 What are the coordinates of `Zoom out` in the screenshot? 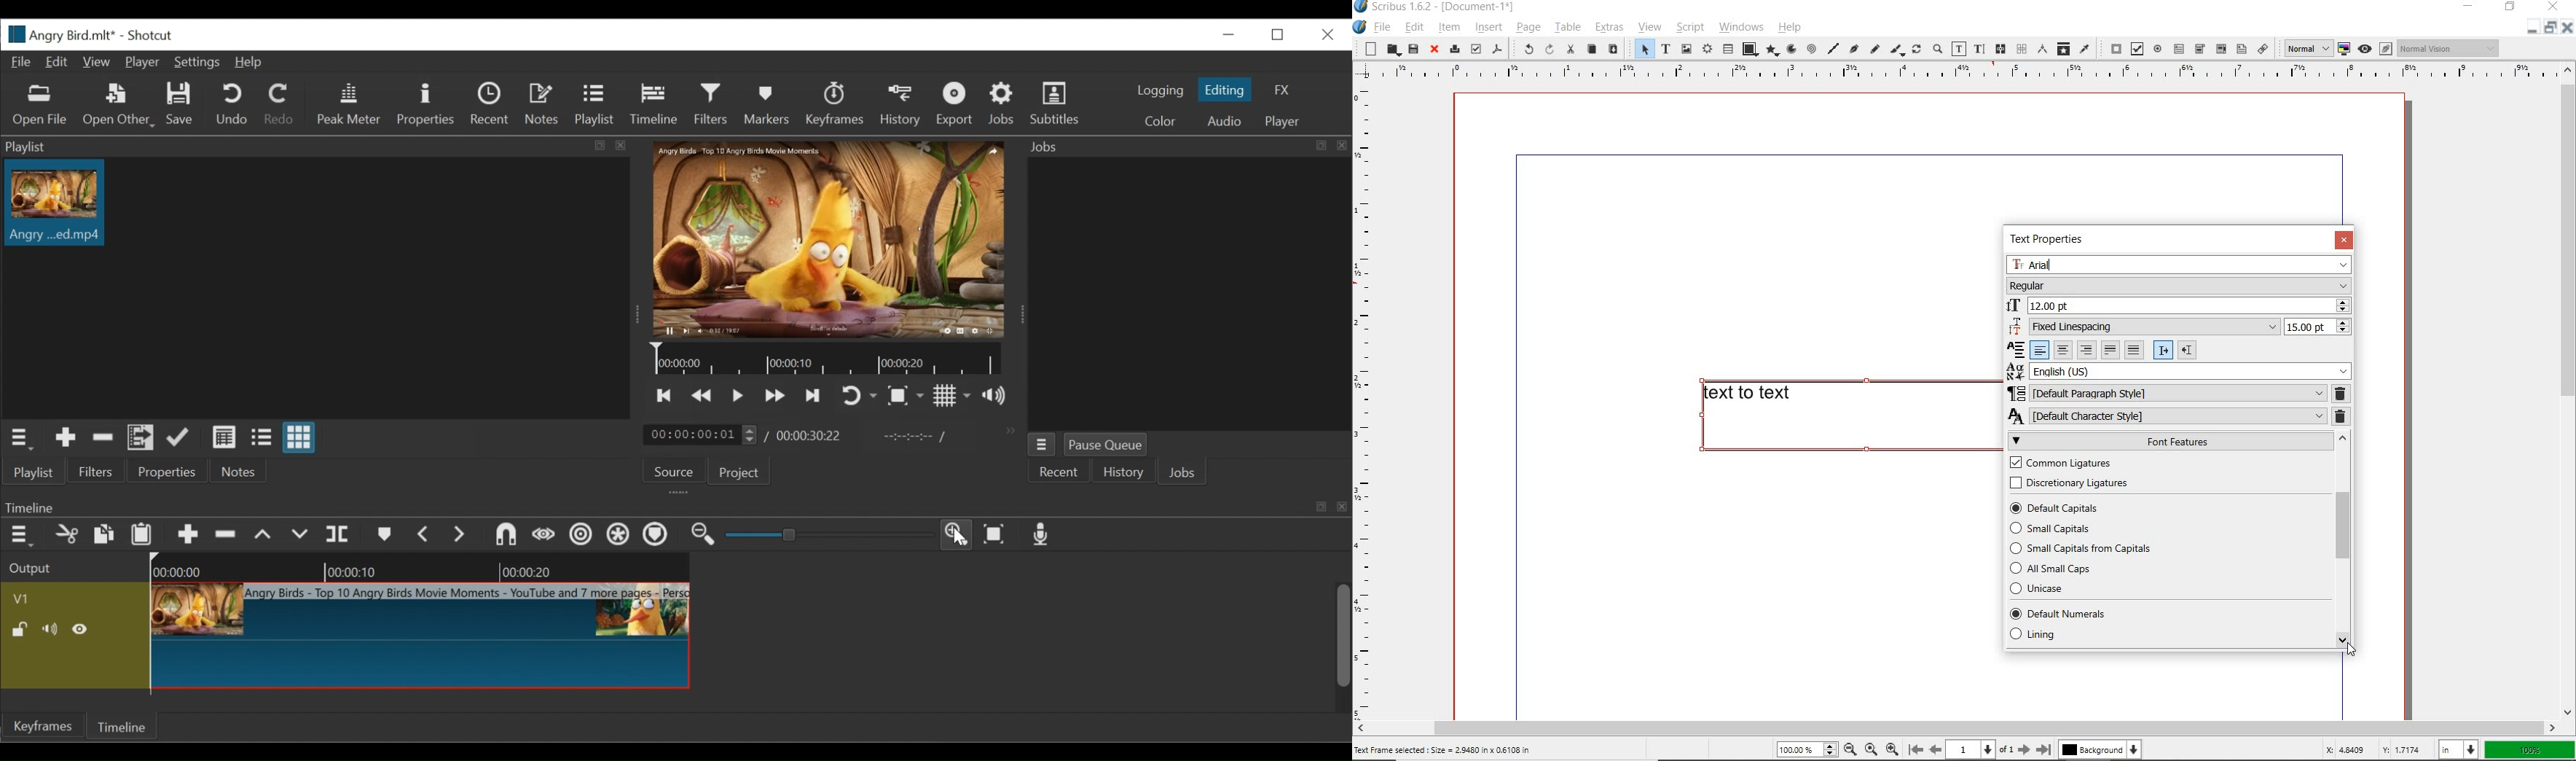 It's located at (1847, 749).